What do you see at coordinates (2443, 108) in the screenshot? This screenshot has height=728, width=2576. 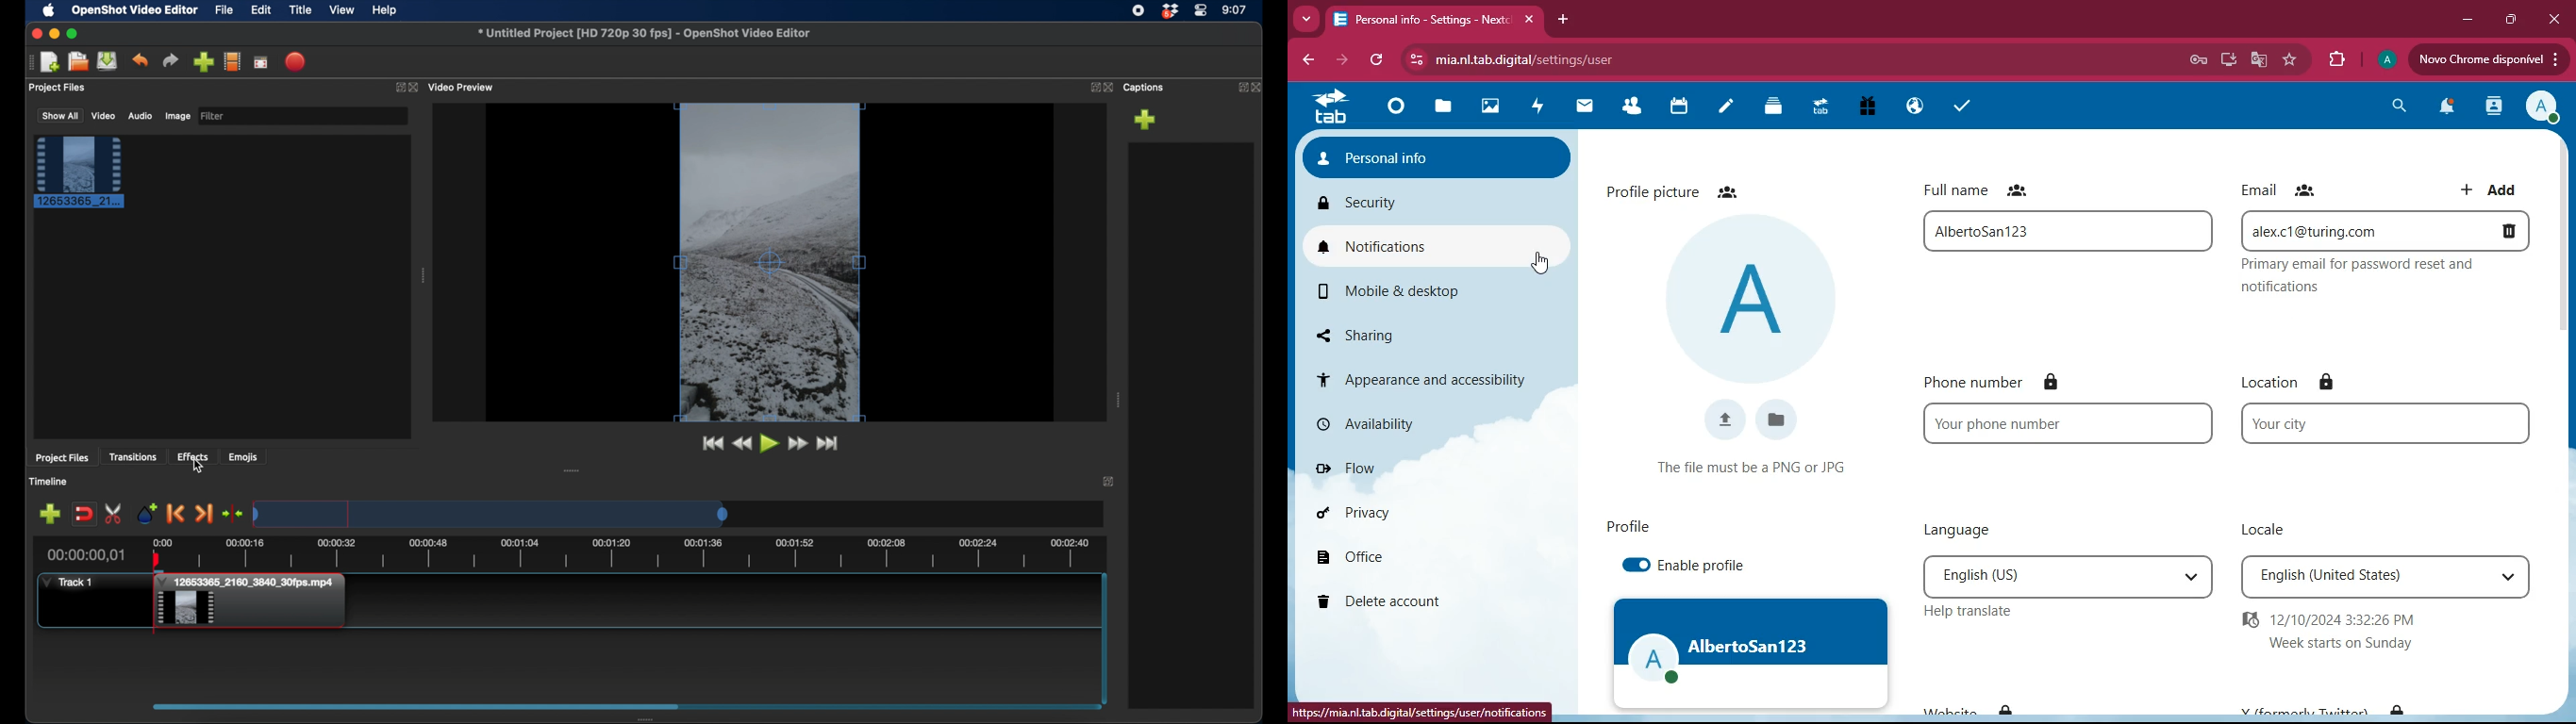 I see `notifications` at bounding box center [2443, 108].